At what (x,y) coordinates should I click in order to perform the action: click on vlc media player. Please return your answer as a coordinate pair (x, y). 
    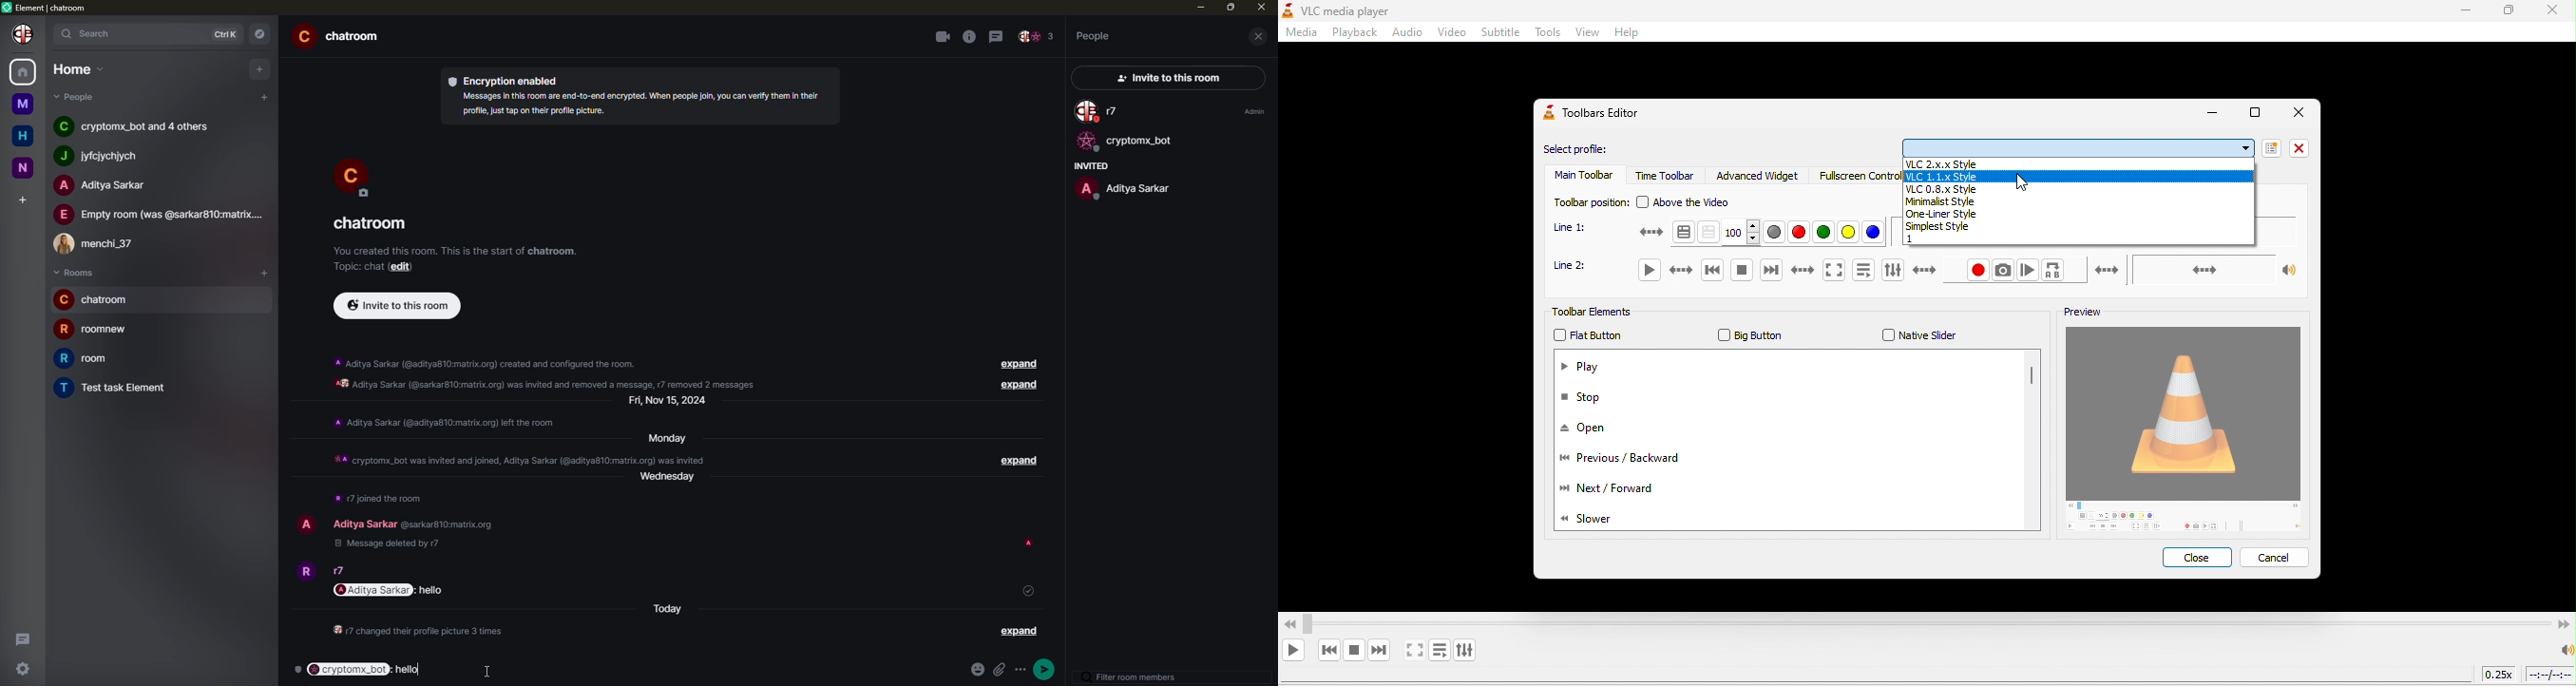
    Looking at the image, I should click on (1353, 11).